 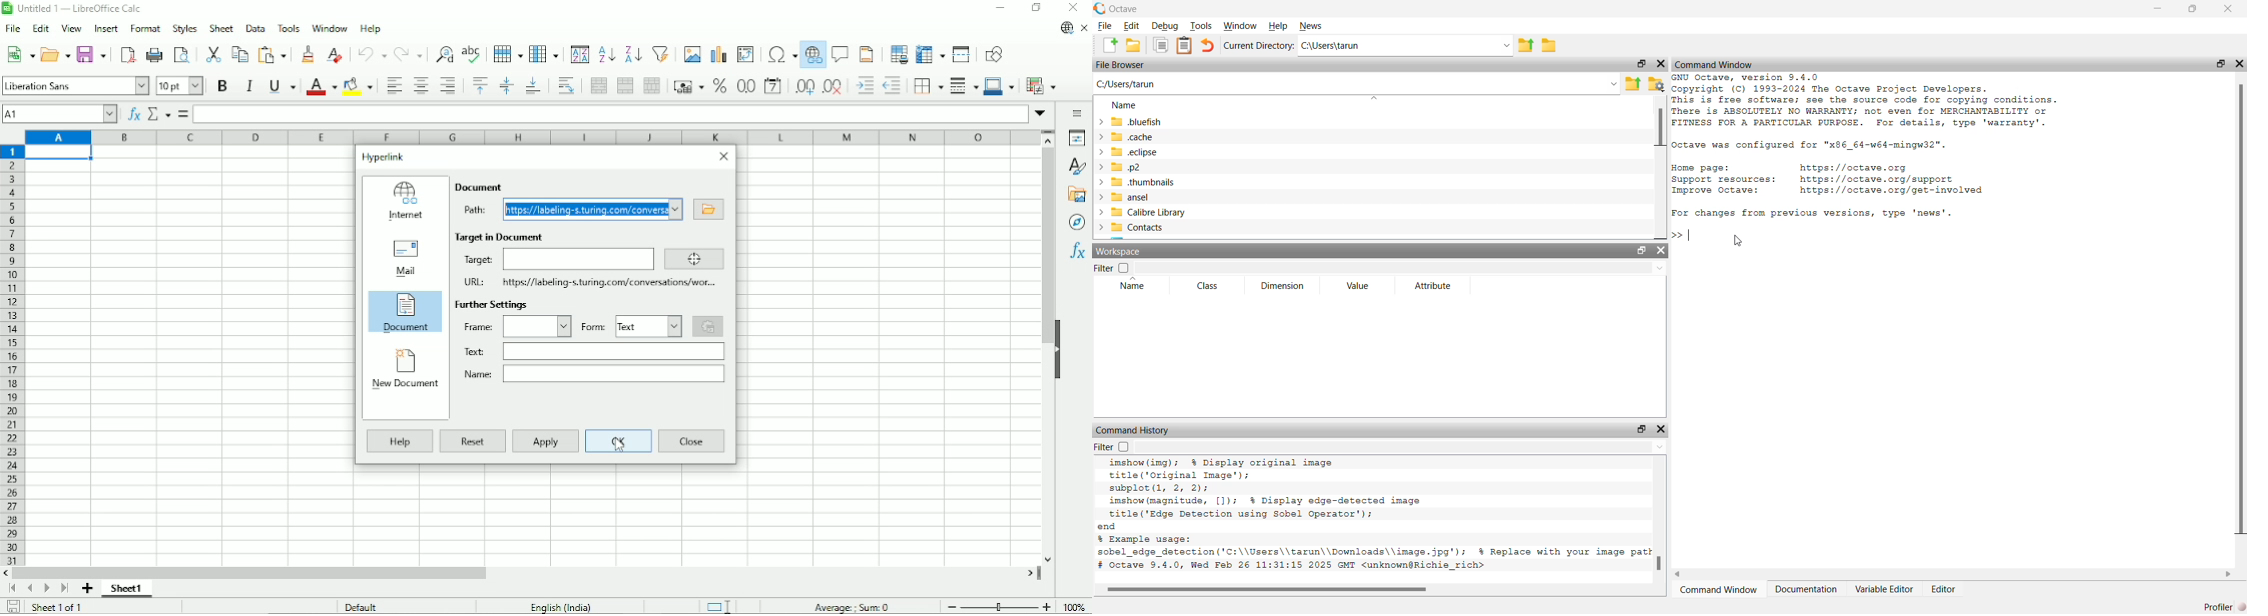 I want to click on Text, so click(x=472, y=351).